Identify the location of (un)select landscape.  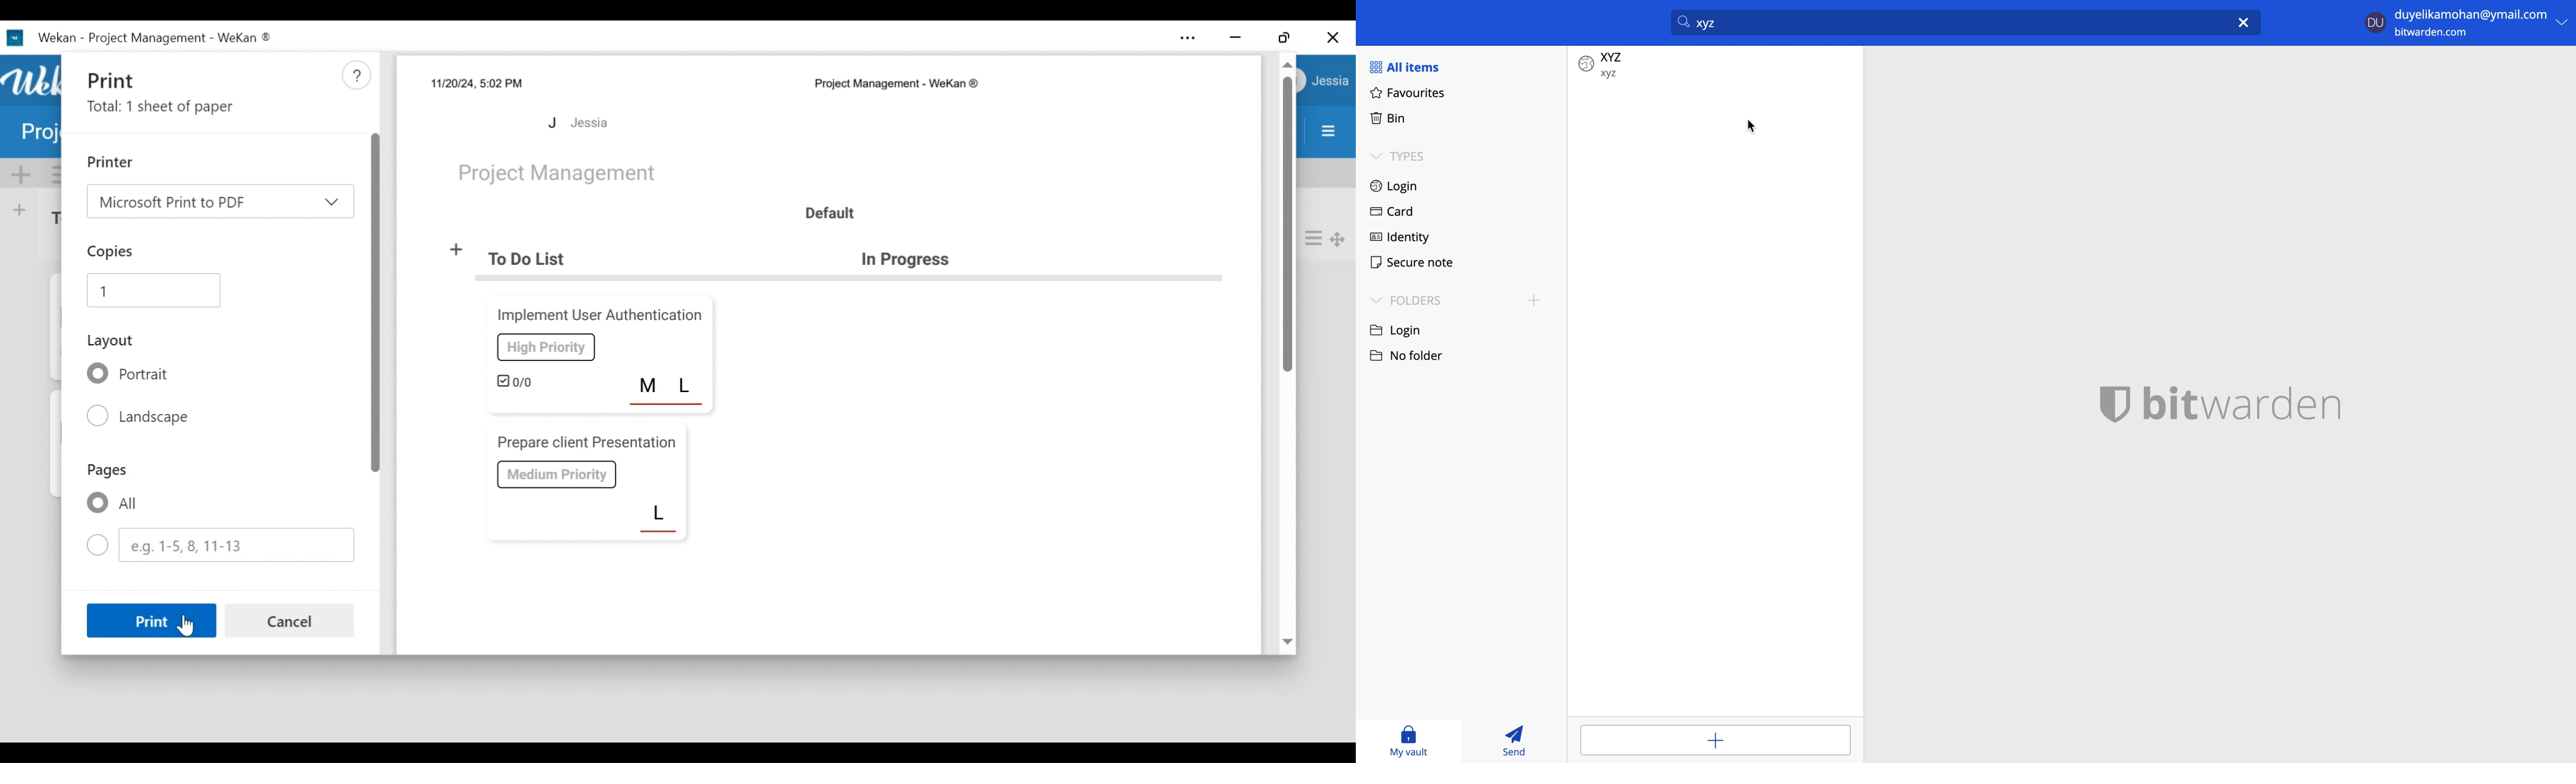
(142, 418).